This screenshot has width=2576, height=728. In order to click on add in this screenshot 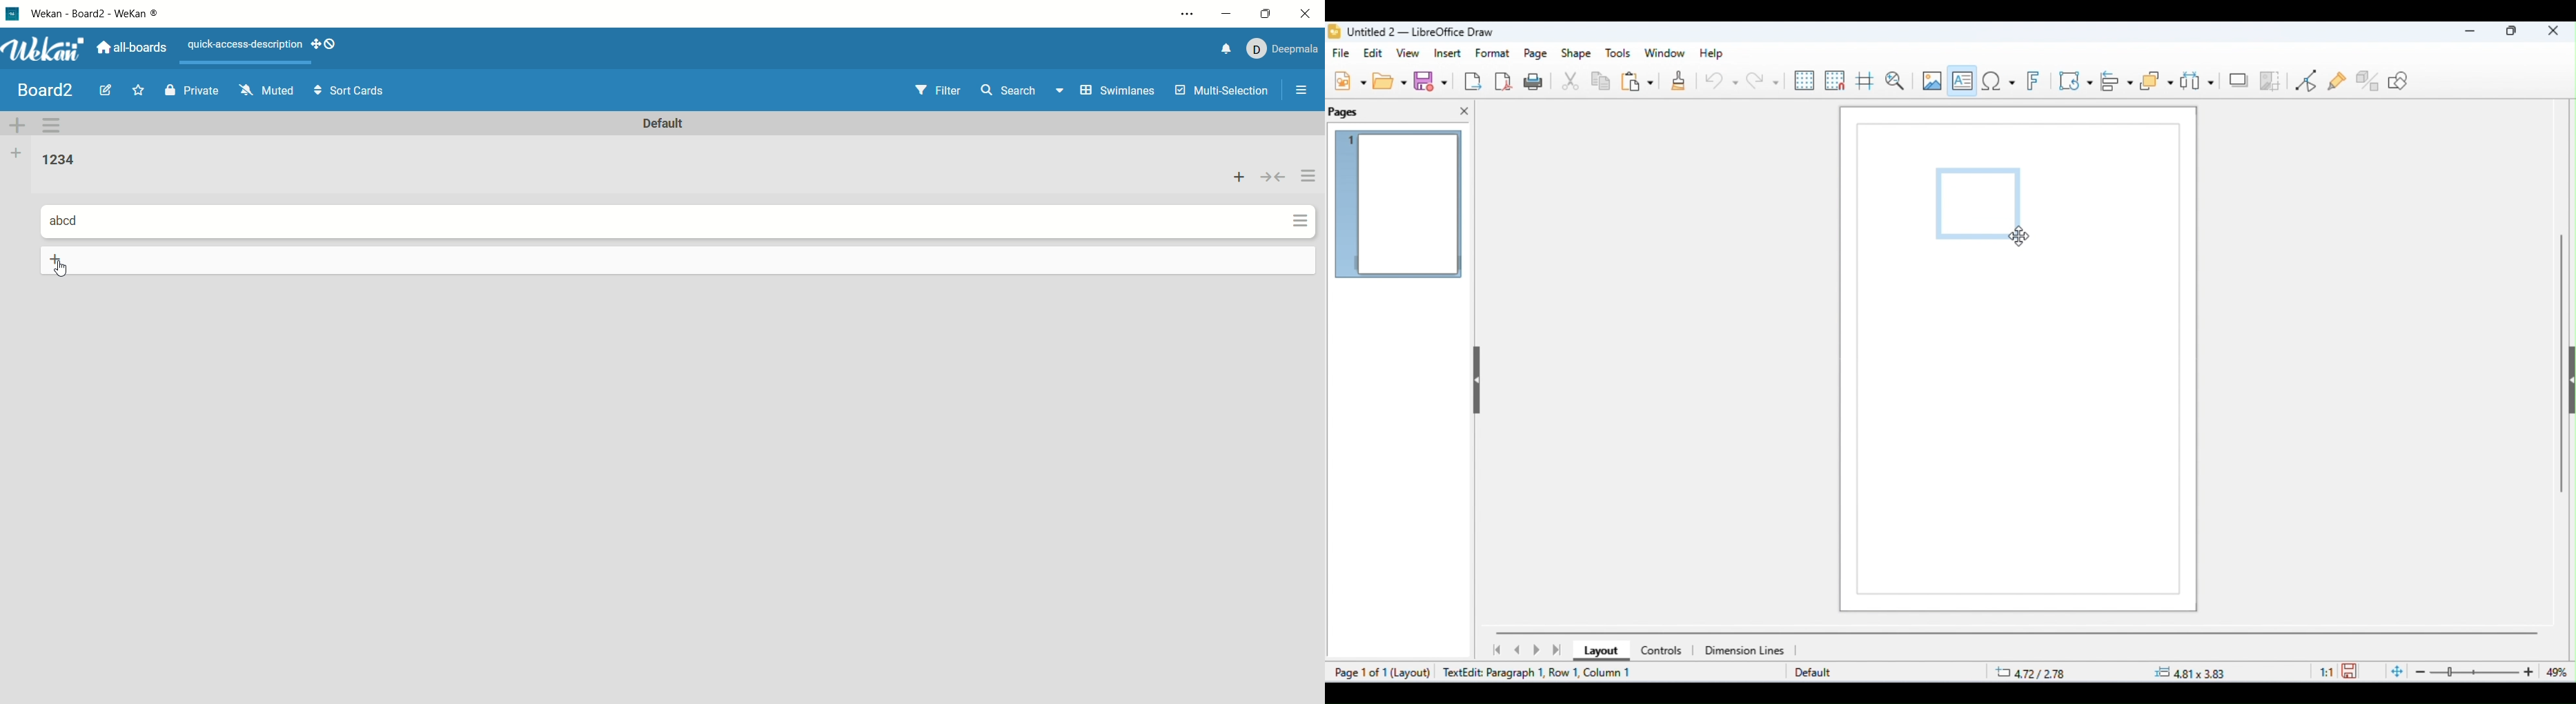, I will do `click(1241, 177)`.